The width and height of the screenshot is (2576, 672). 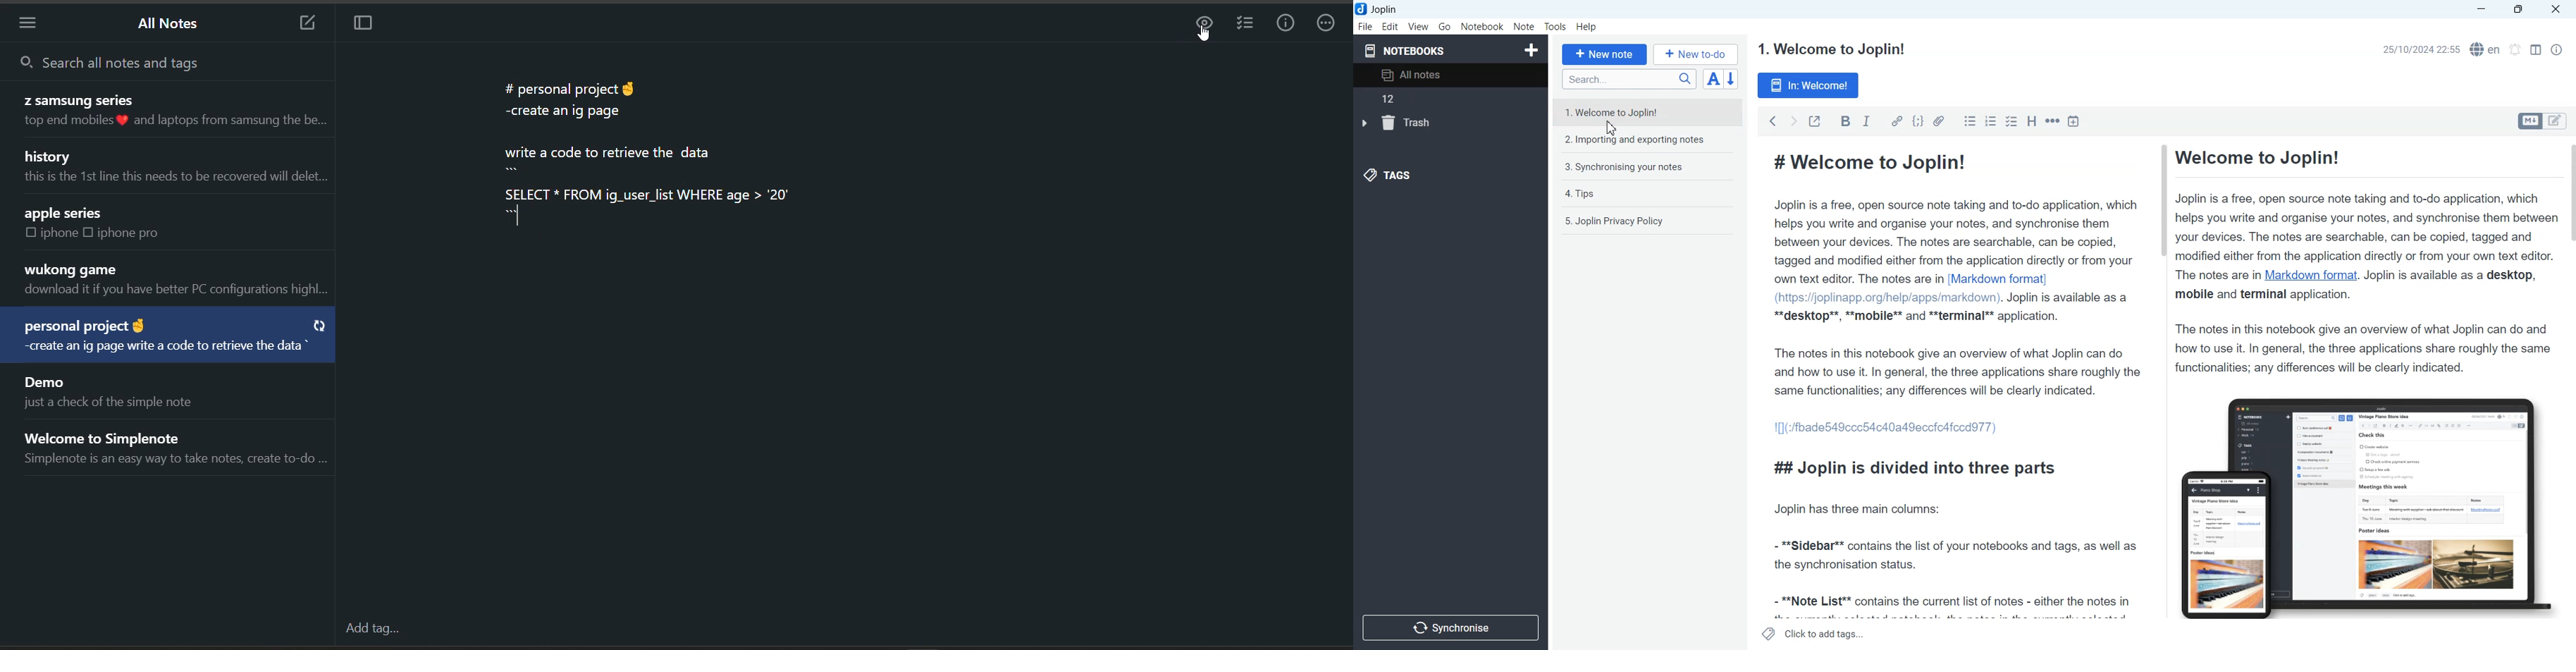 I want to click on View , so click(x=1418, y=26).